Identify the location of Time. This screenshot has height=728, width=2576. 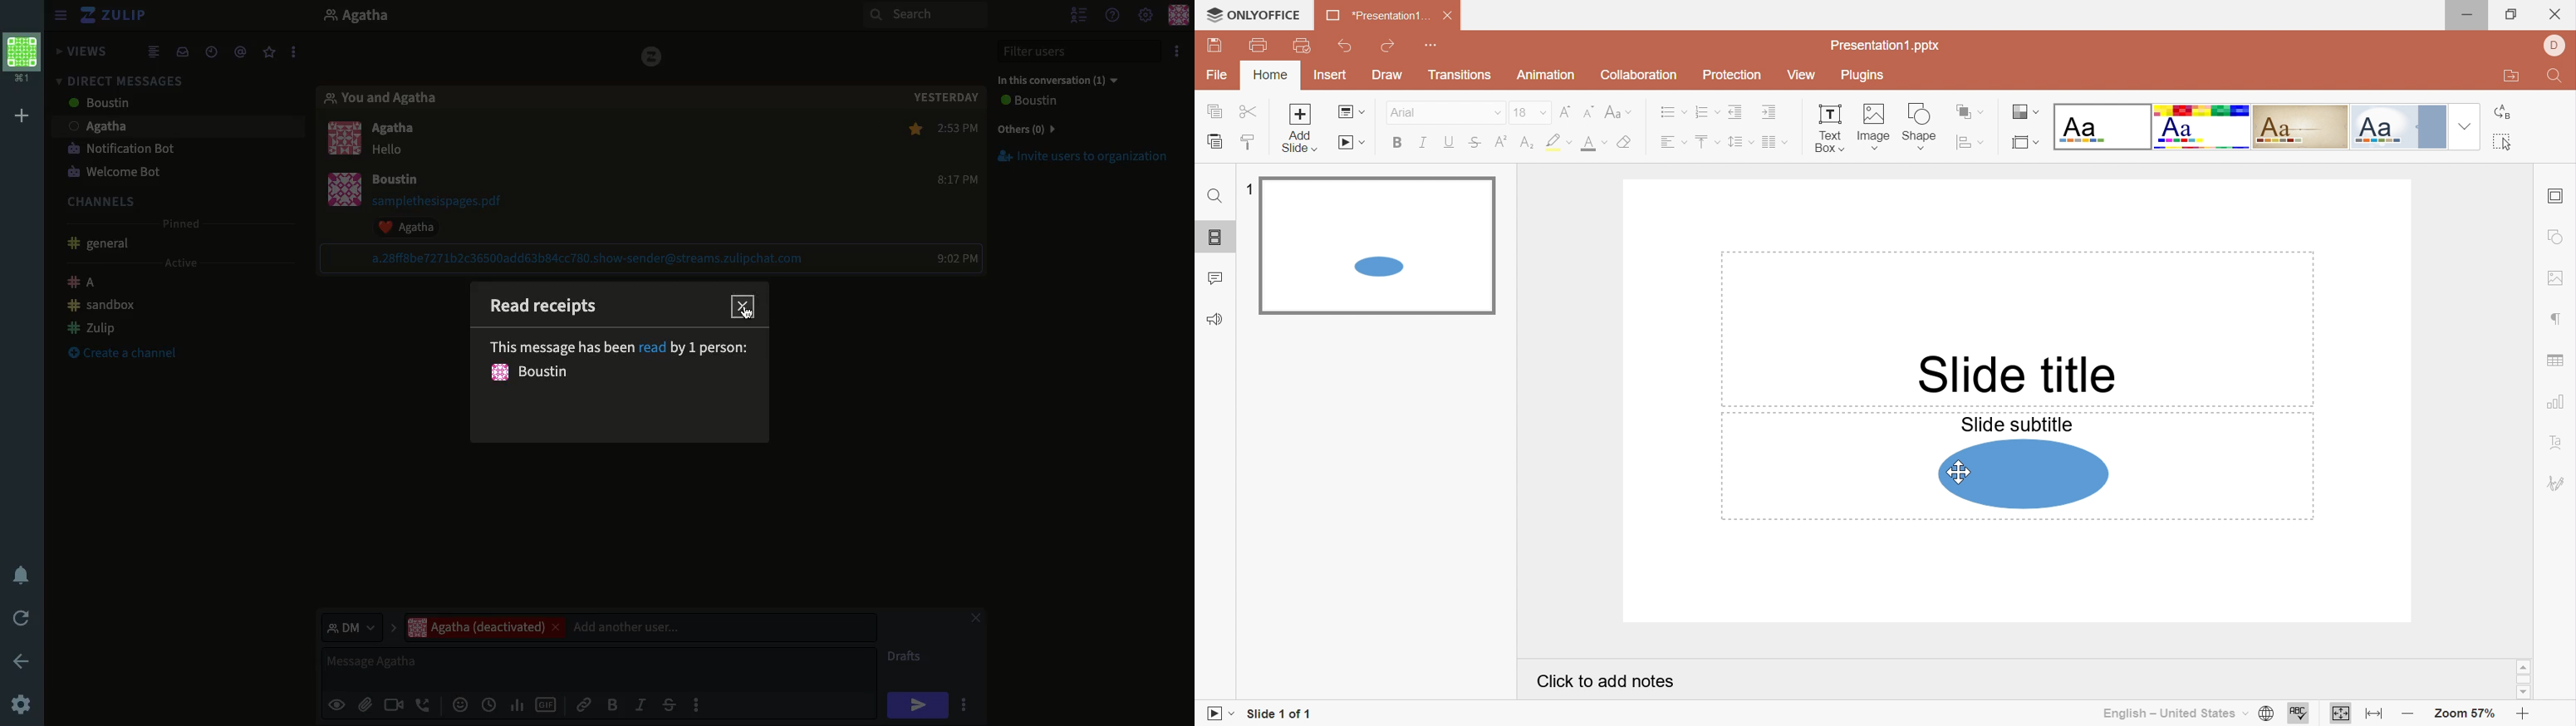
(958, 193).